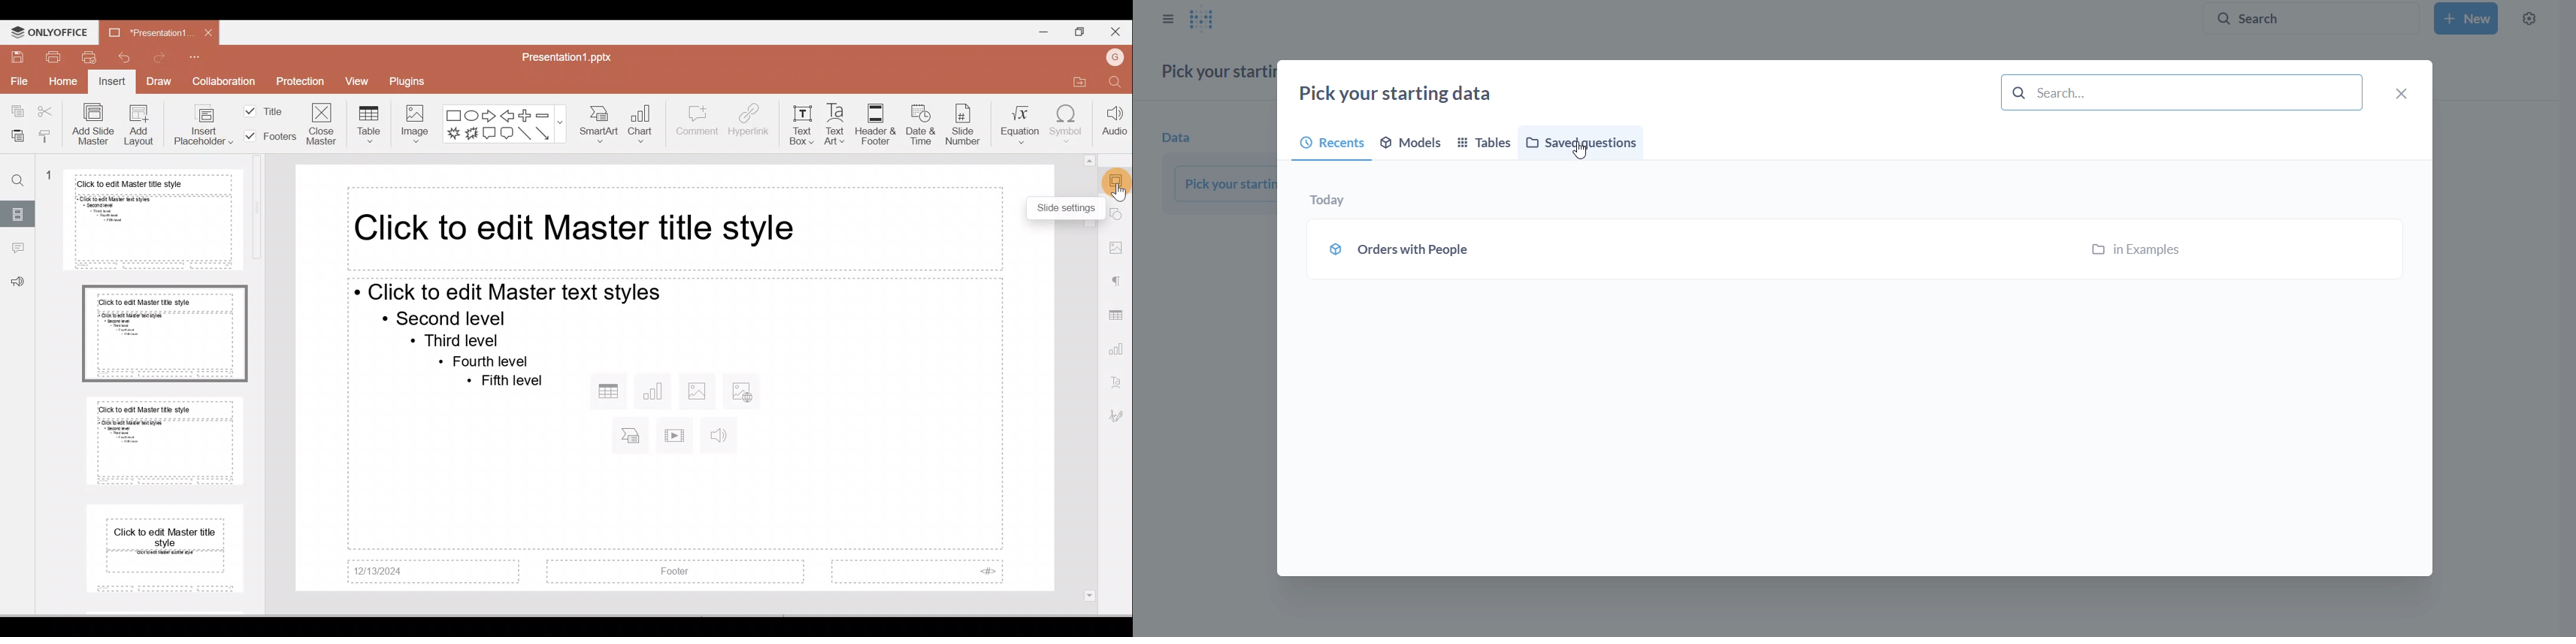 This screenshot has width=2576, height=644. What do you see at coordinates (1120, 215) in the screenshot?
I see `Shape settings` at bounding box center [1120, 215].